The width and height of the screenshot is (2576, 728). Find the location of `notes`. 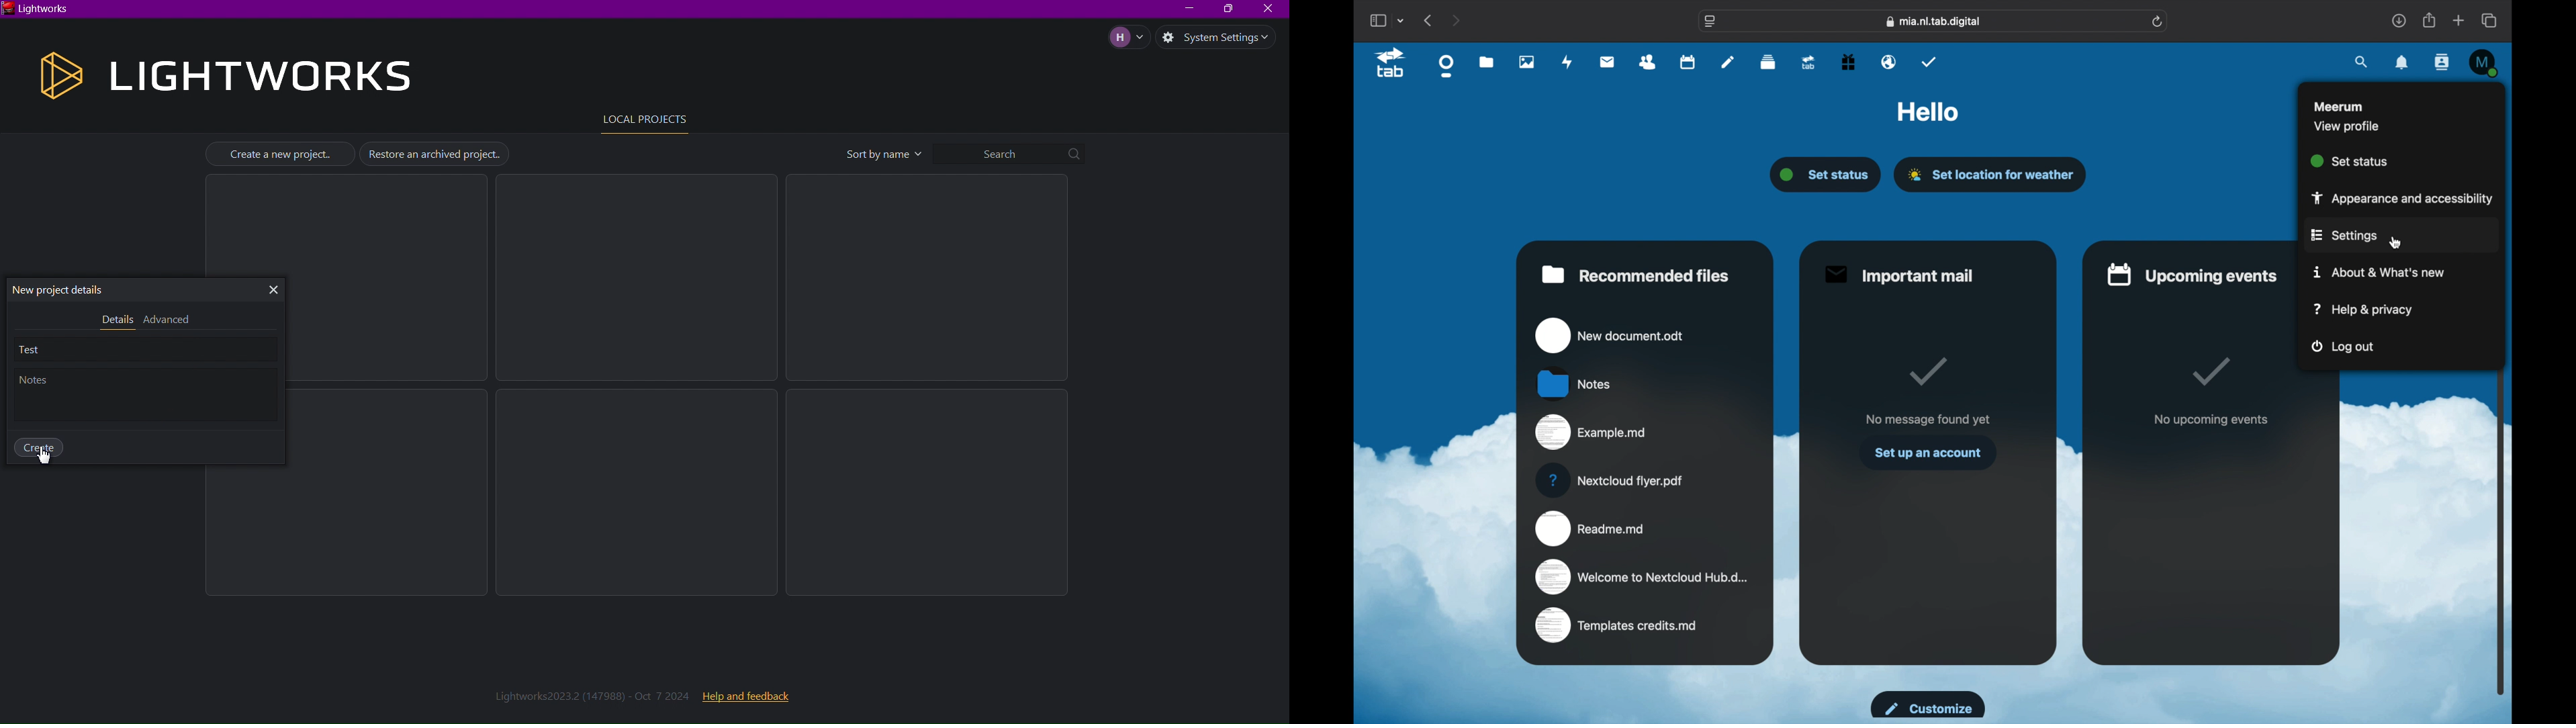

notes is located at coordinates (1728, 62).